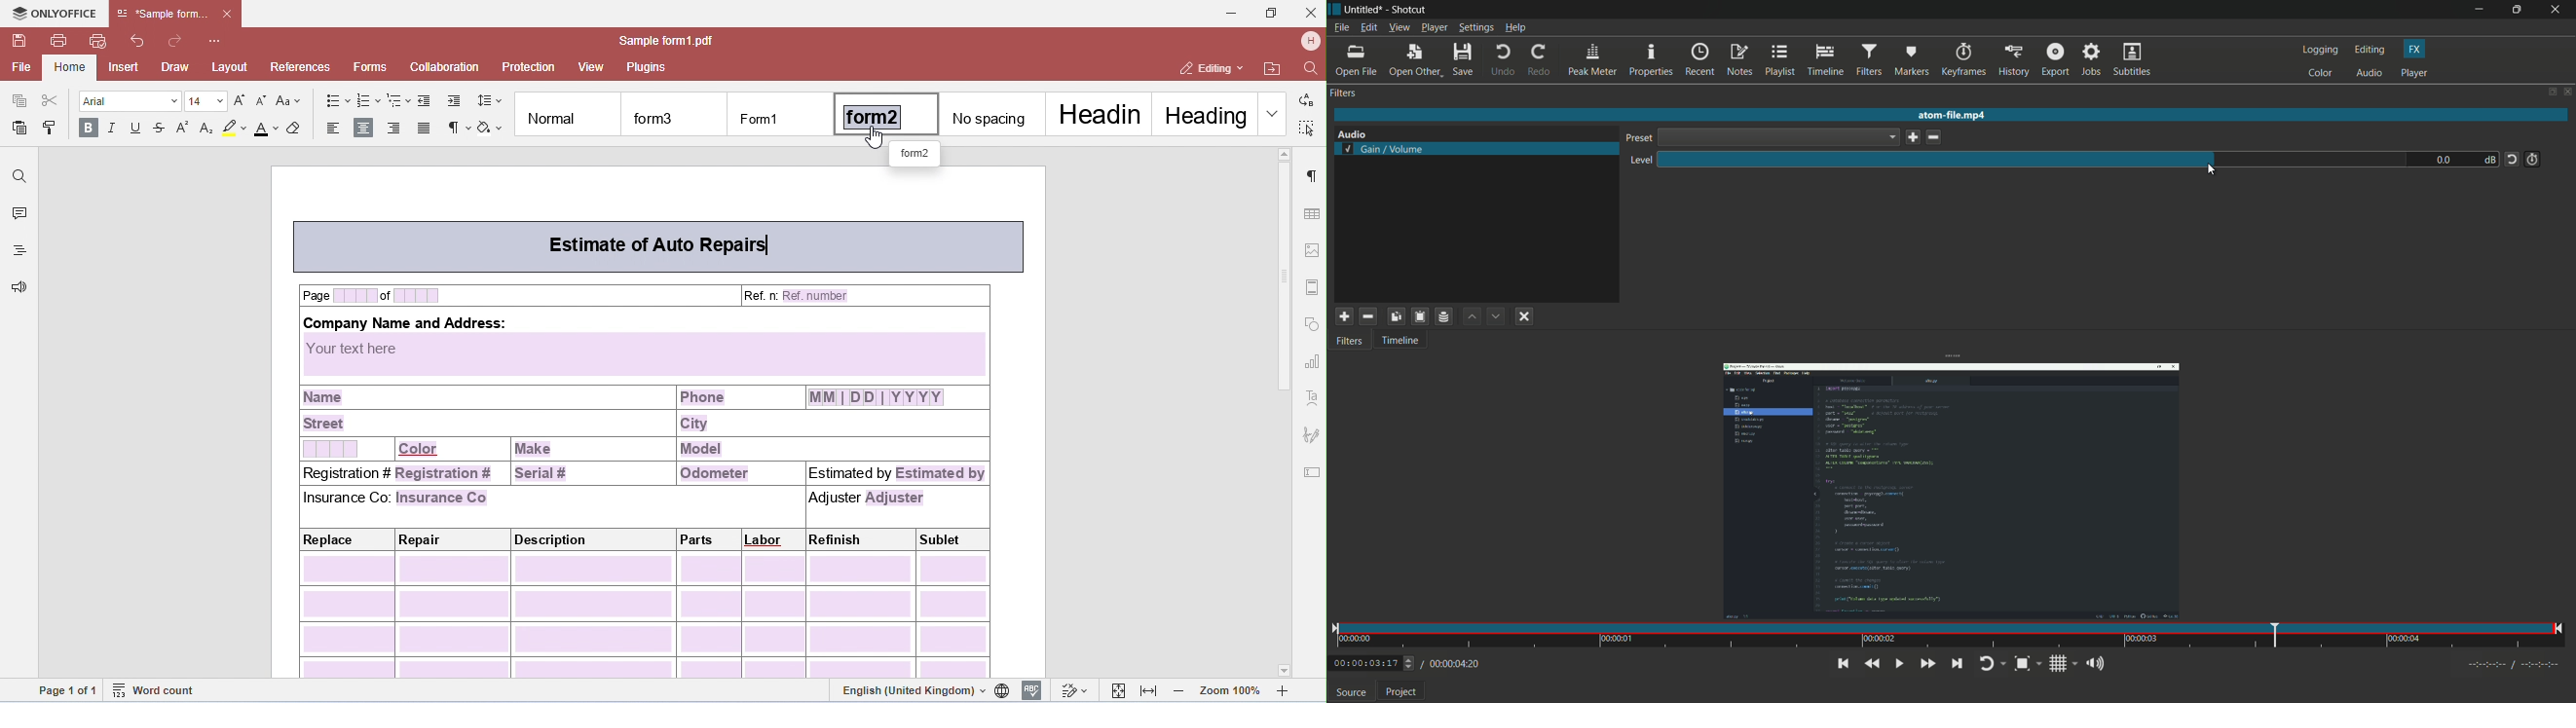  What do you see at coordinates (1950, 637) in the screenshot?
I see `time and position` at bounding box center [1950, 637].